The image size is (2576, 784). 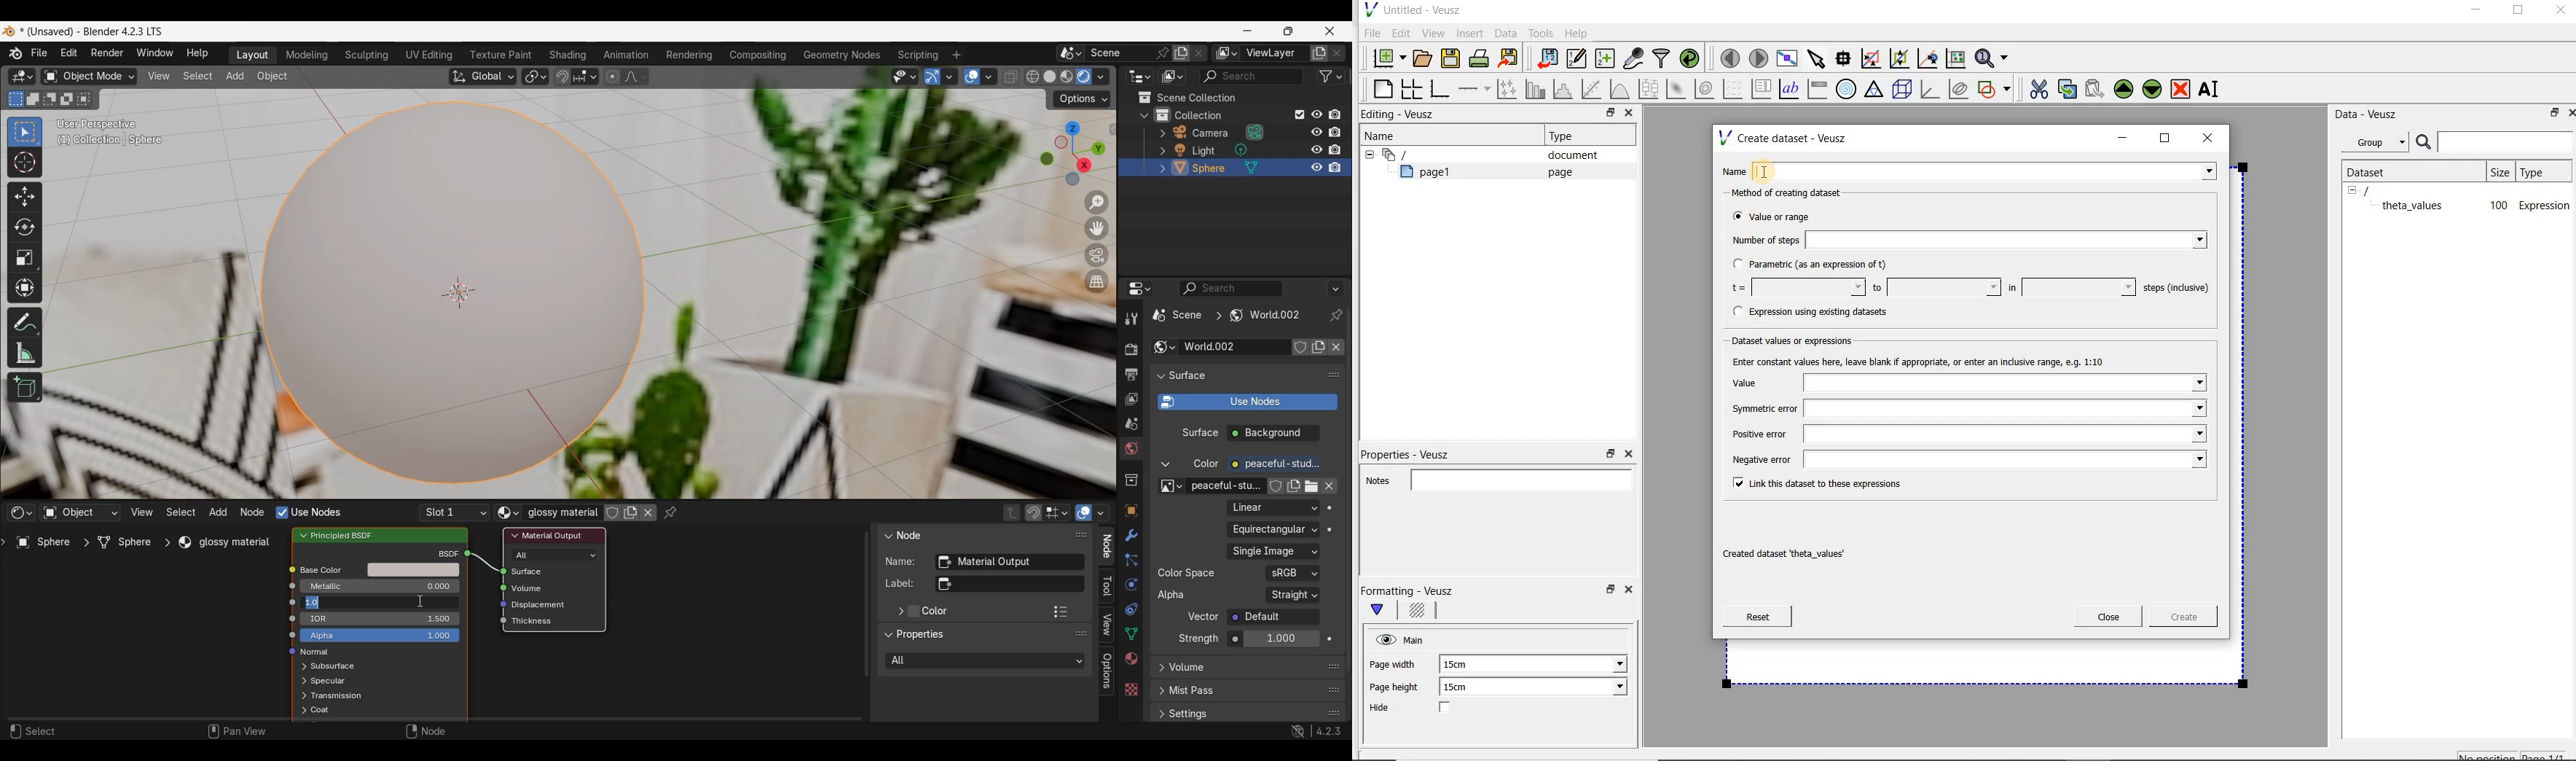 I want to click on Add menu, so click(x=218, y=512).